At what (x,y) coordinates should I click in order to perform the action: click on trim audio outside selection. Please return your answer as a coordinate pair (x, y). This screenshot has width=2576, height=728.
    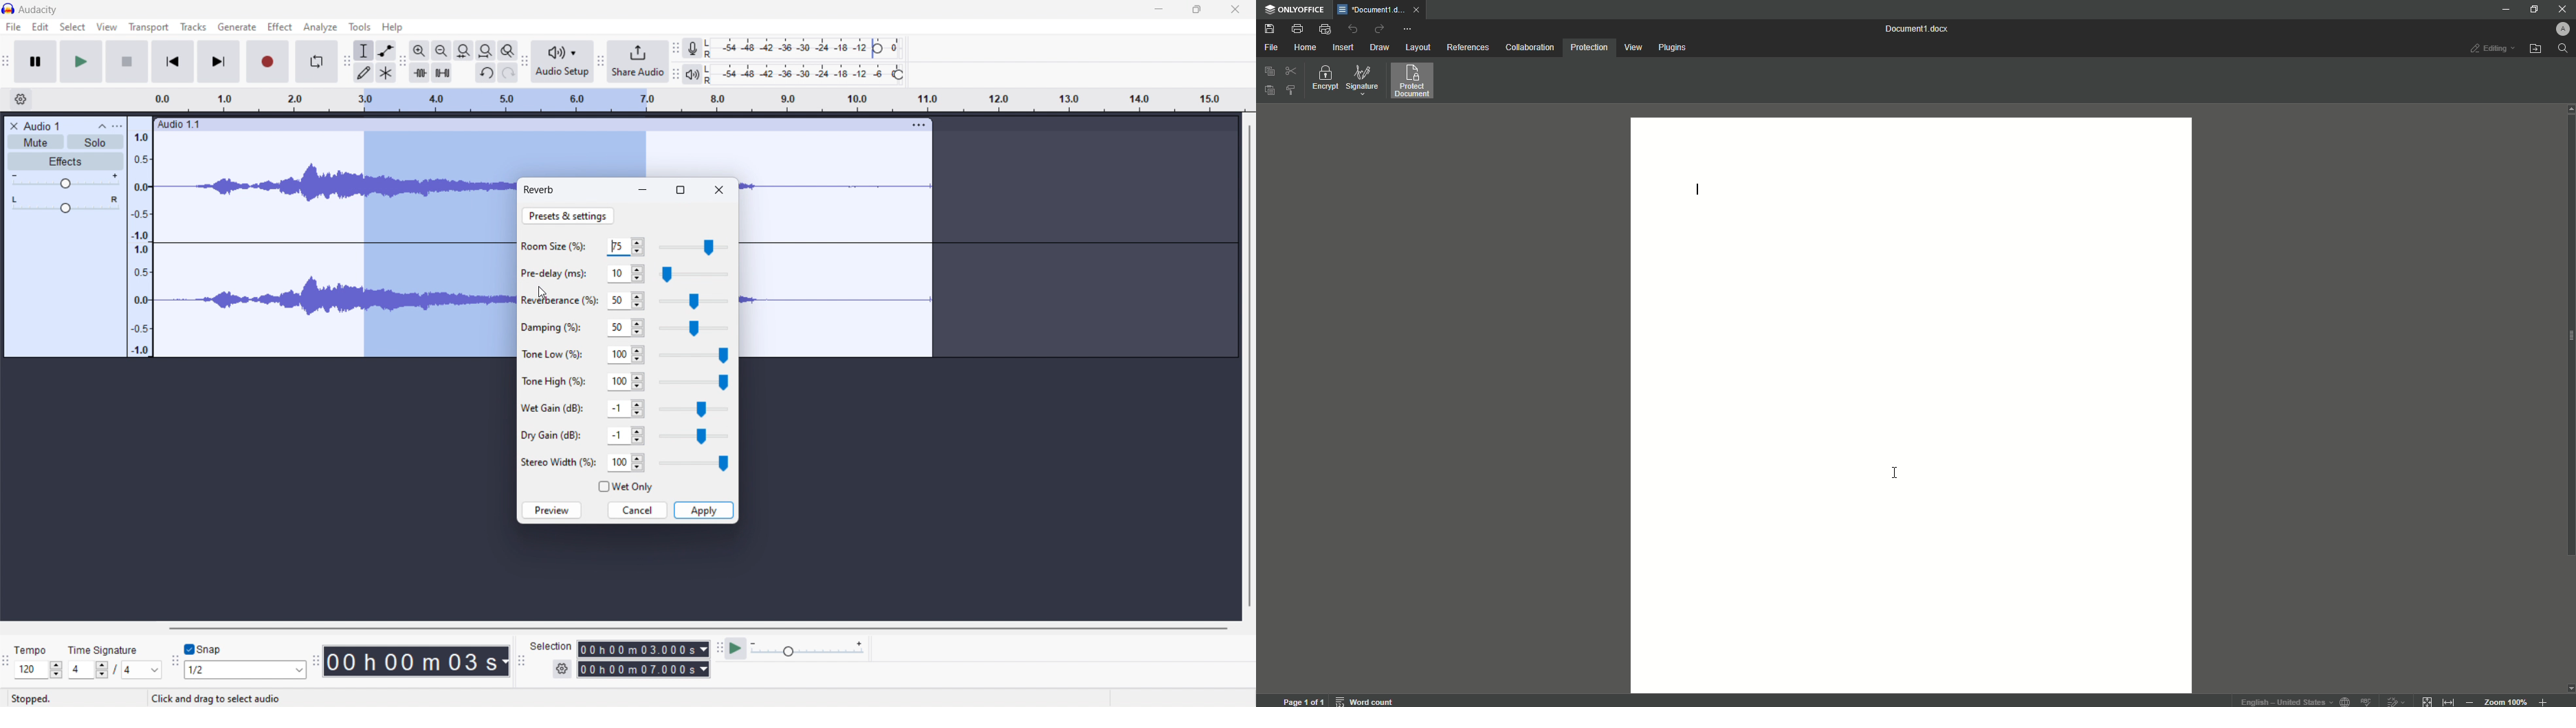
    Looking at the image, I should click on (421, 73).